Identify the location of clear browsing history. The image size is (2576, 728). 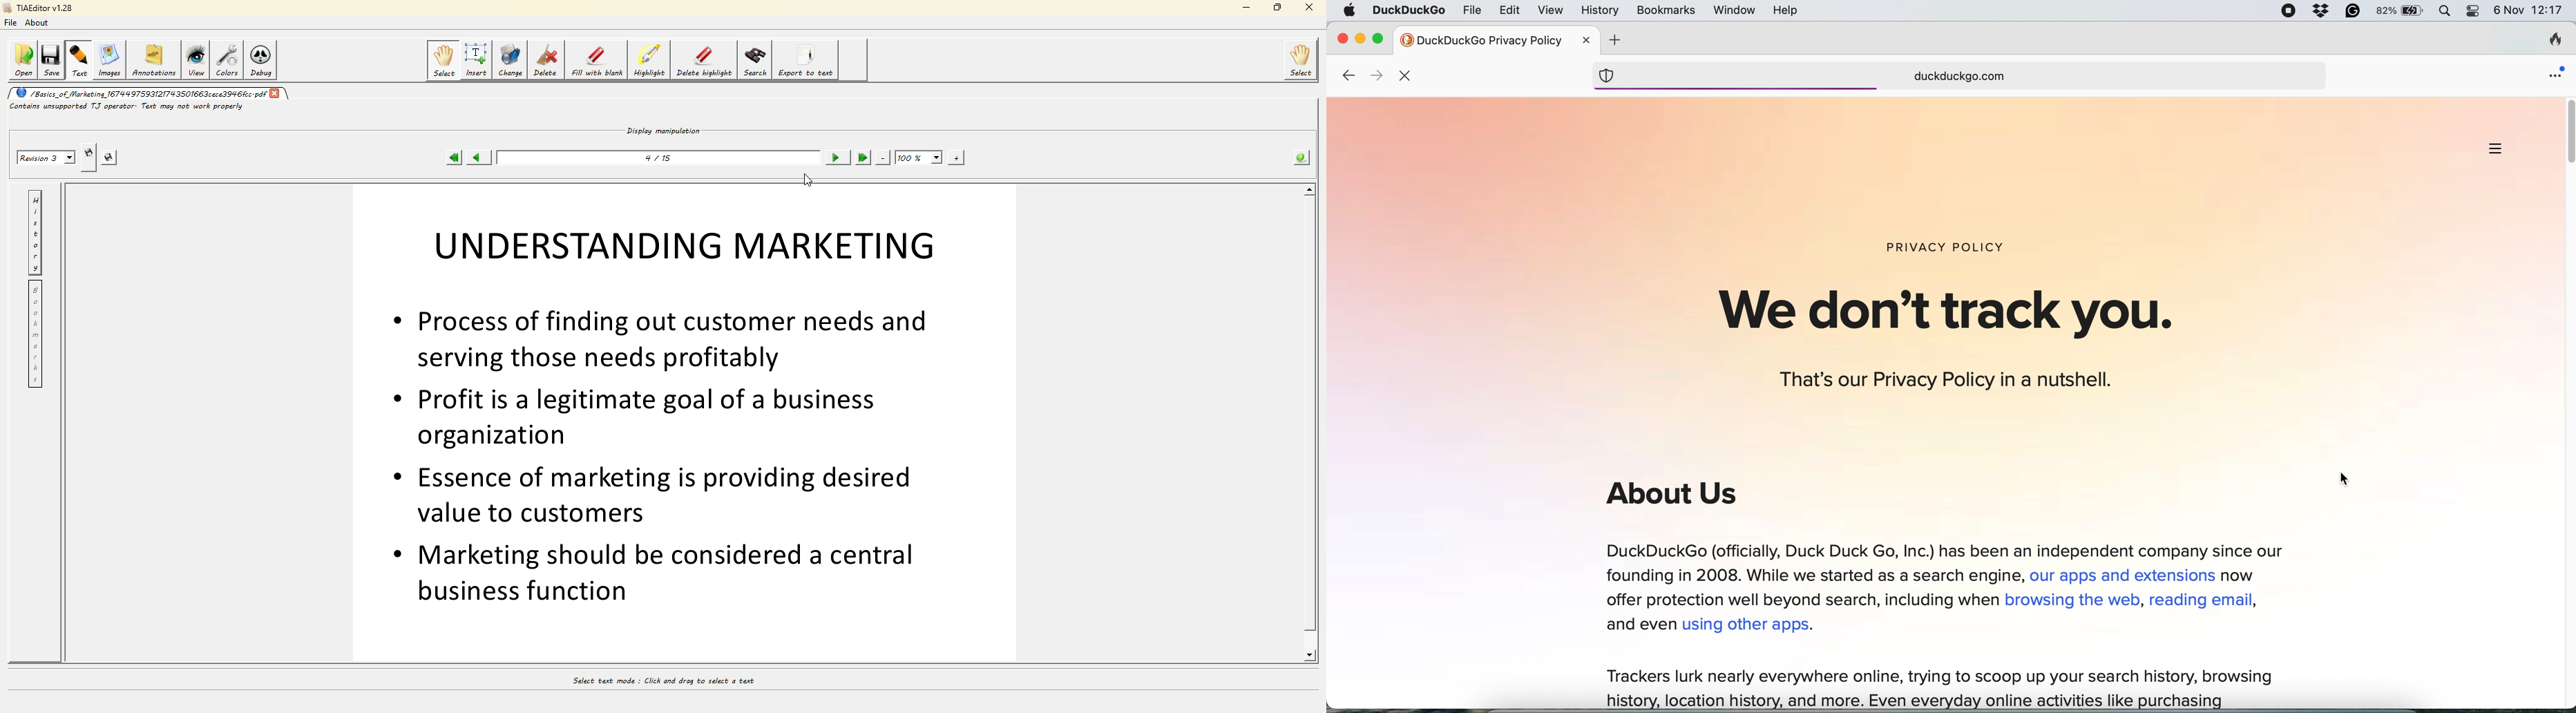
(2549, 42).